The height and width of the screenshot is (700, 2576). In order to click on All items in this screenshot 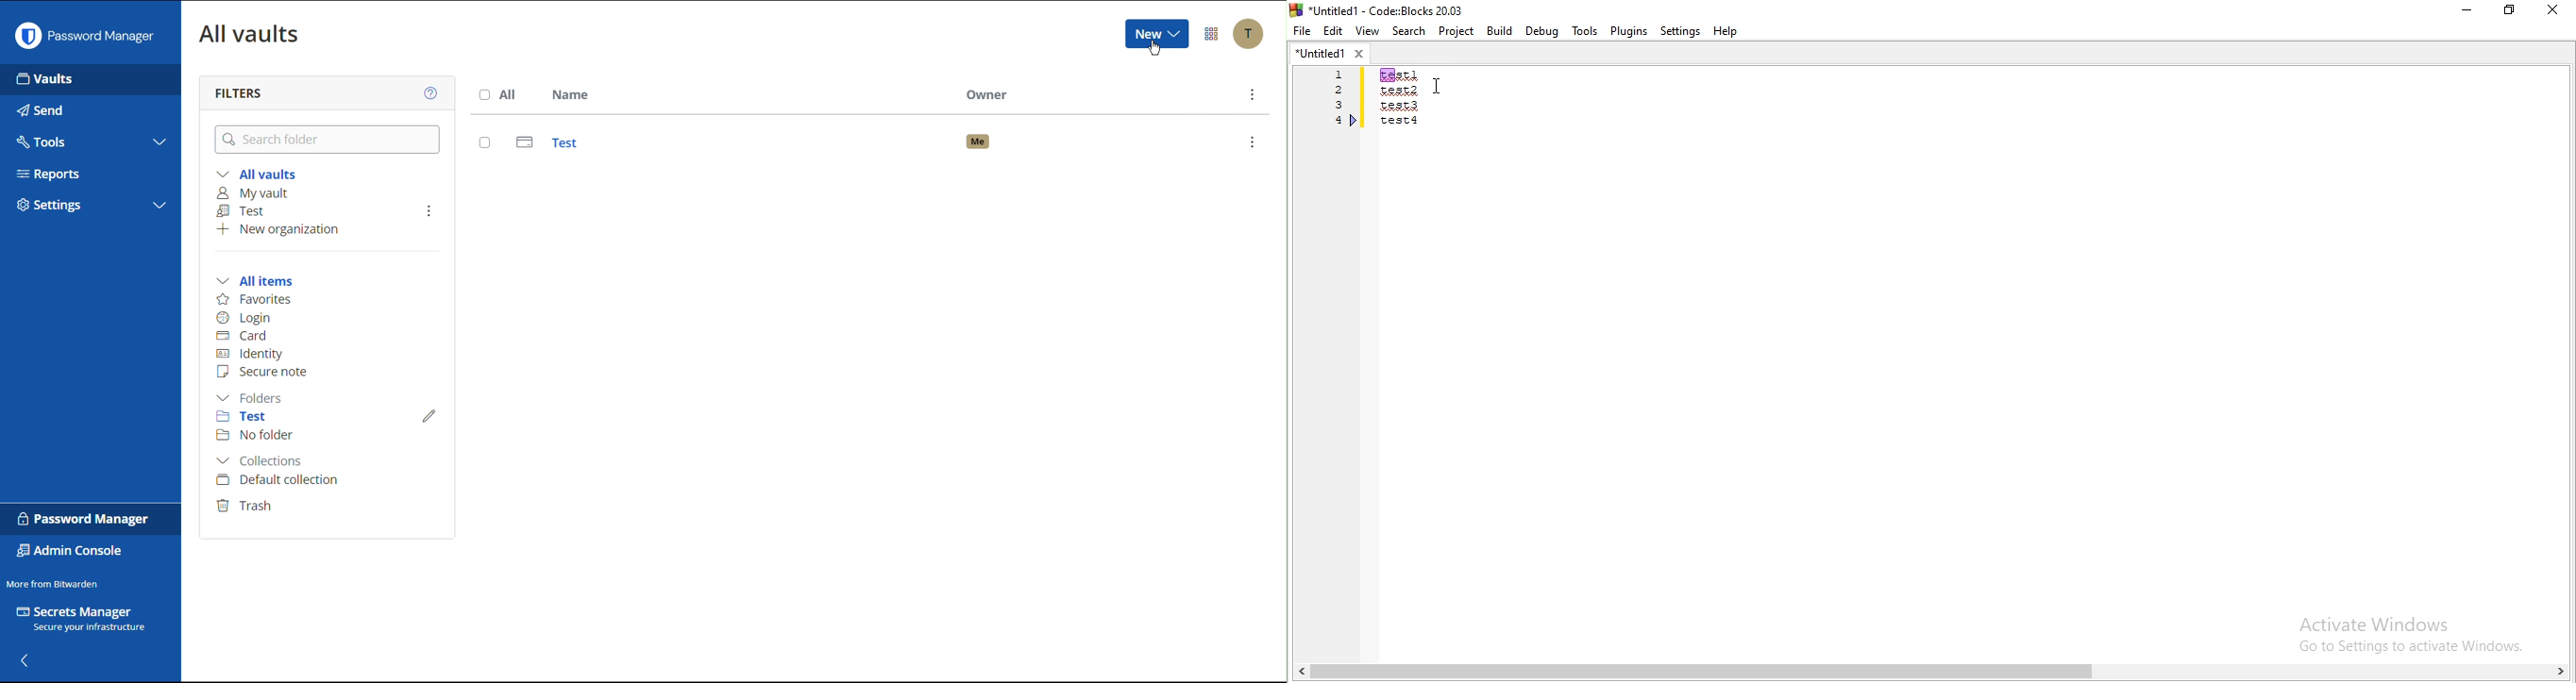, I will do `click(259, 279)`.